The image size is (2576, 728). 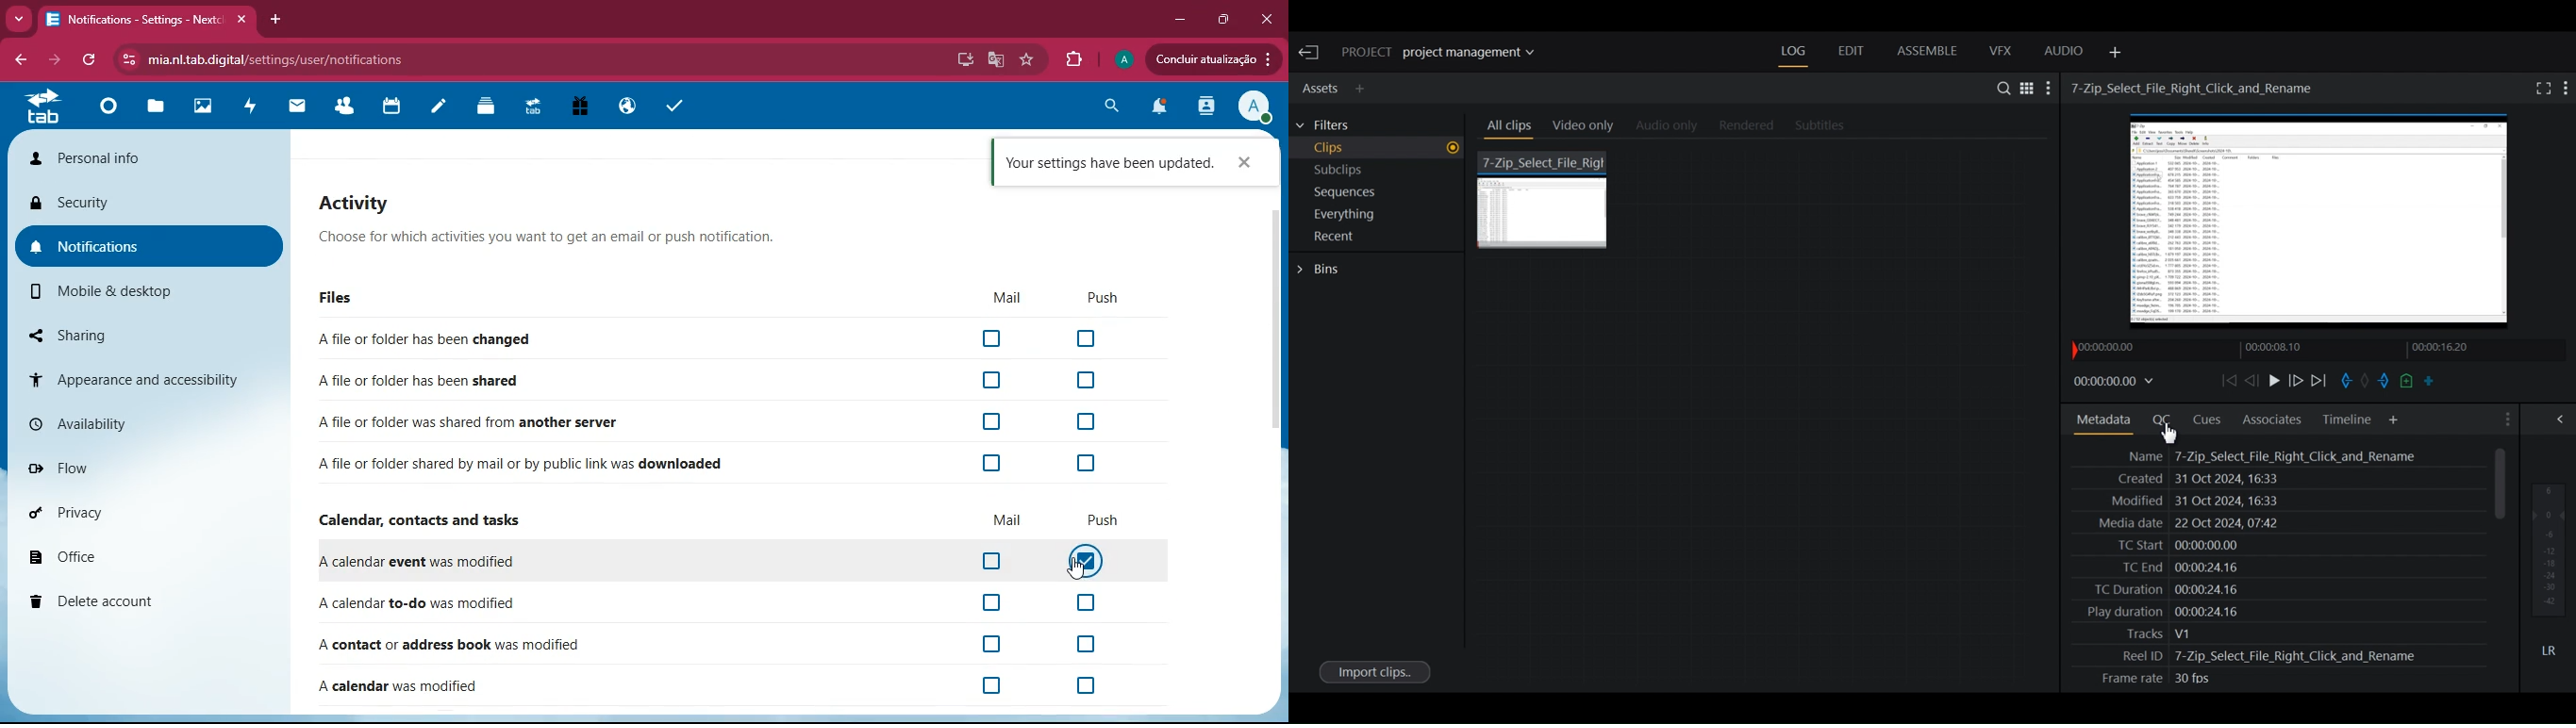 What do you see at coordinates (2258, 612) in the screenshot?
I see `Play Duration` at bounding box center [2258, 612].